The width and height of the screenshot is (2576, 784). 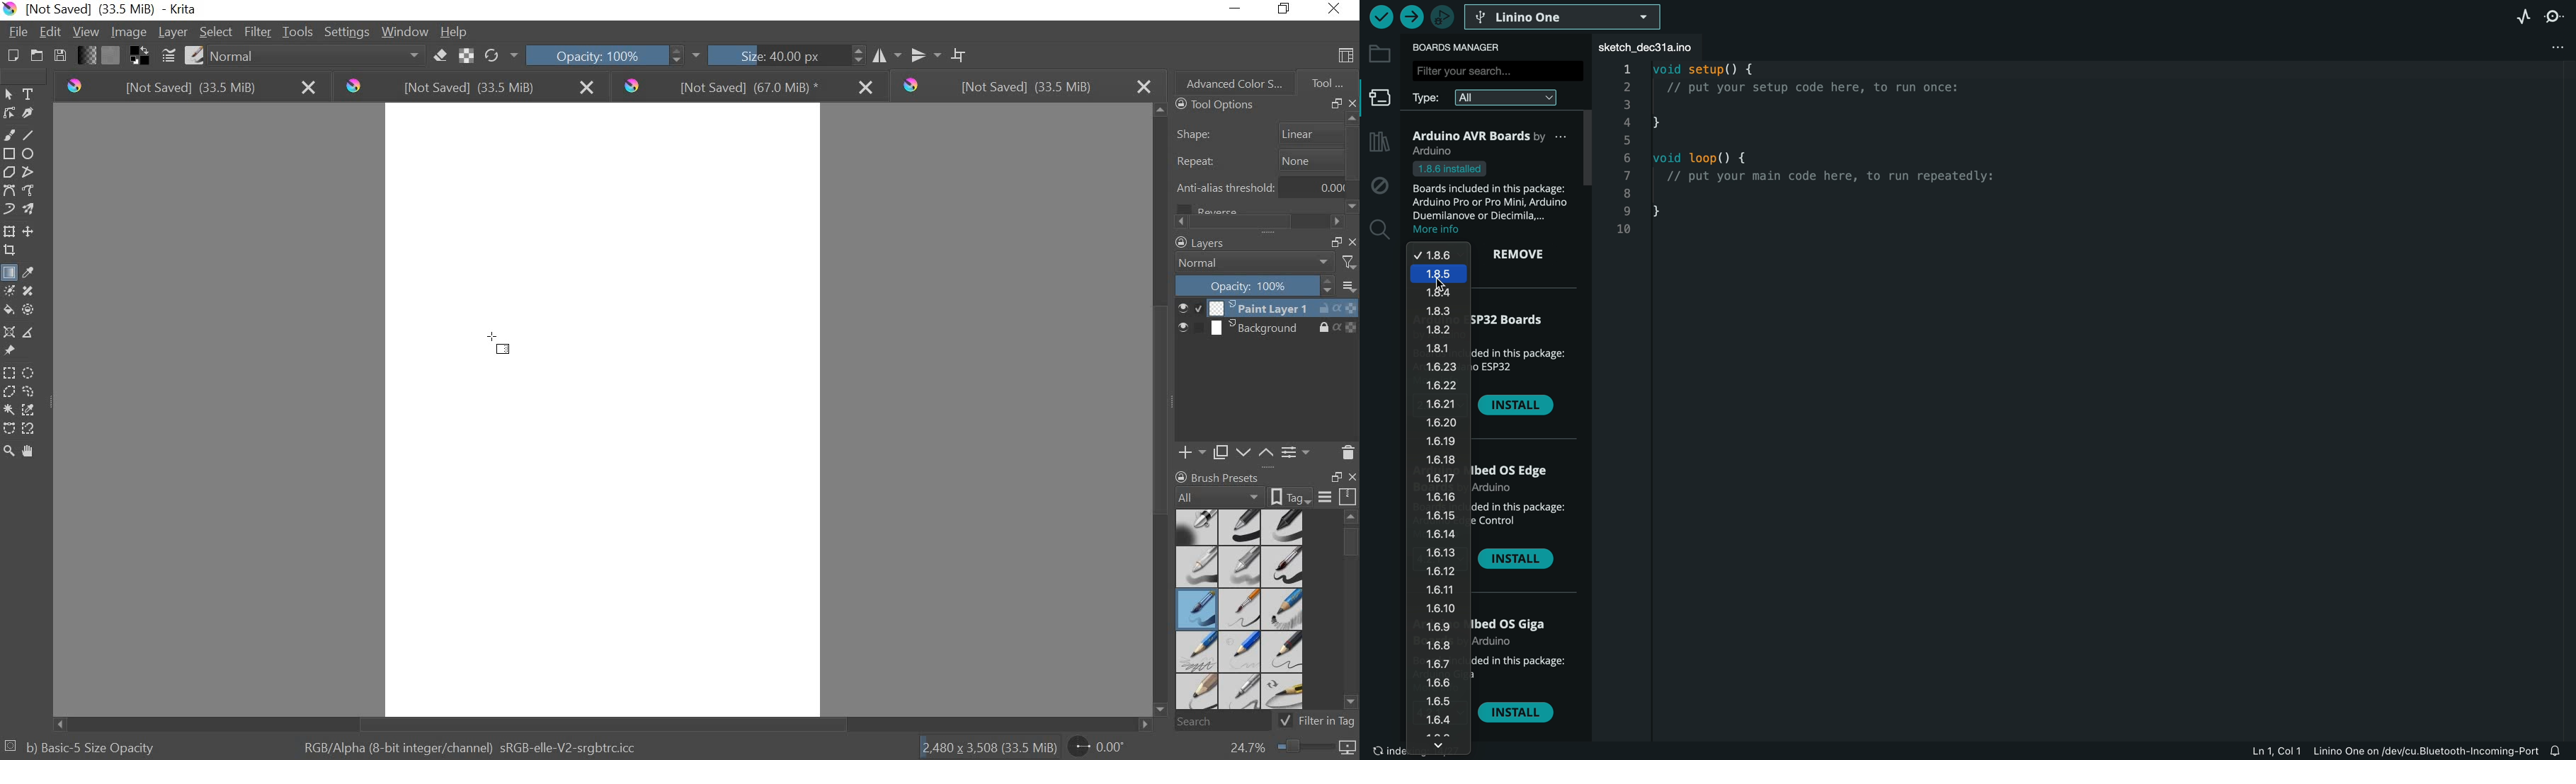 What do you see at coordinates (8, 273) in the screenshot?
I see `gradient fill` at bounding box center [8, 273].